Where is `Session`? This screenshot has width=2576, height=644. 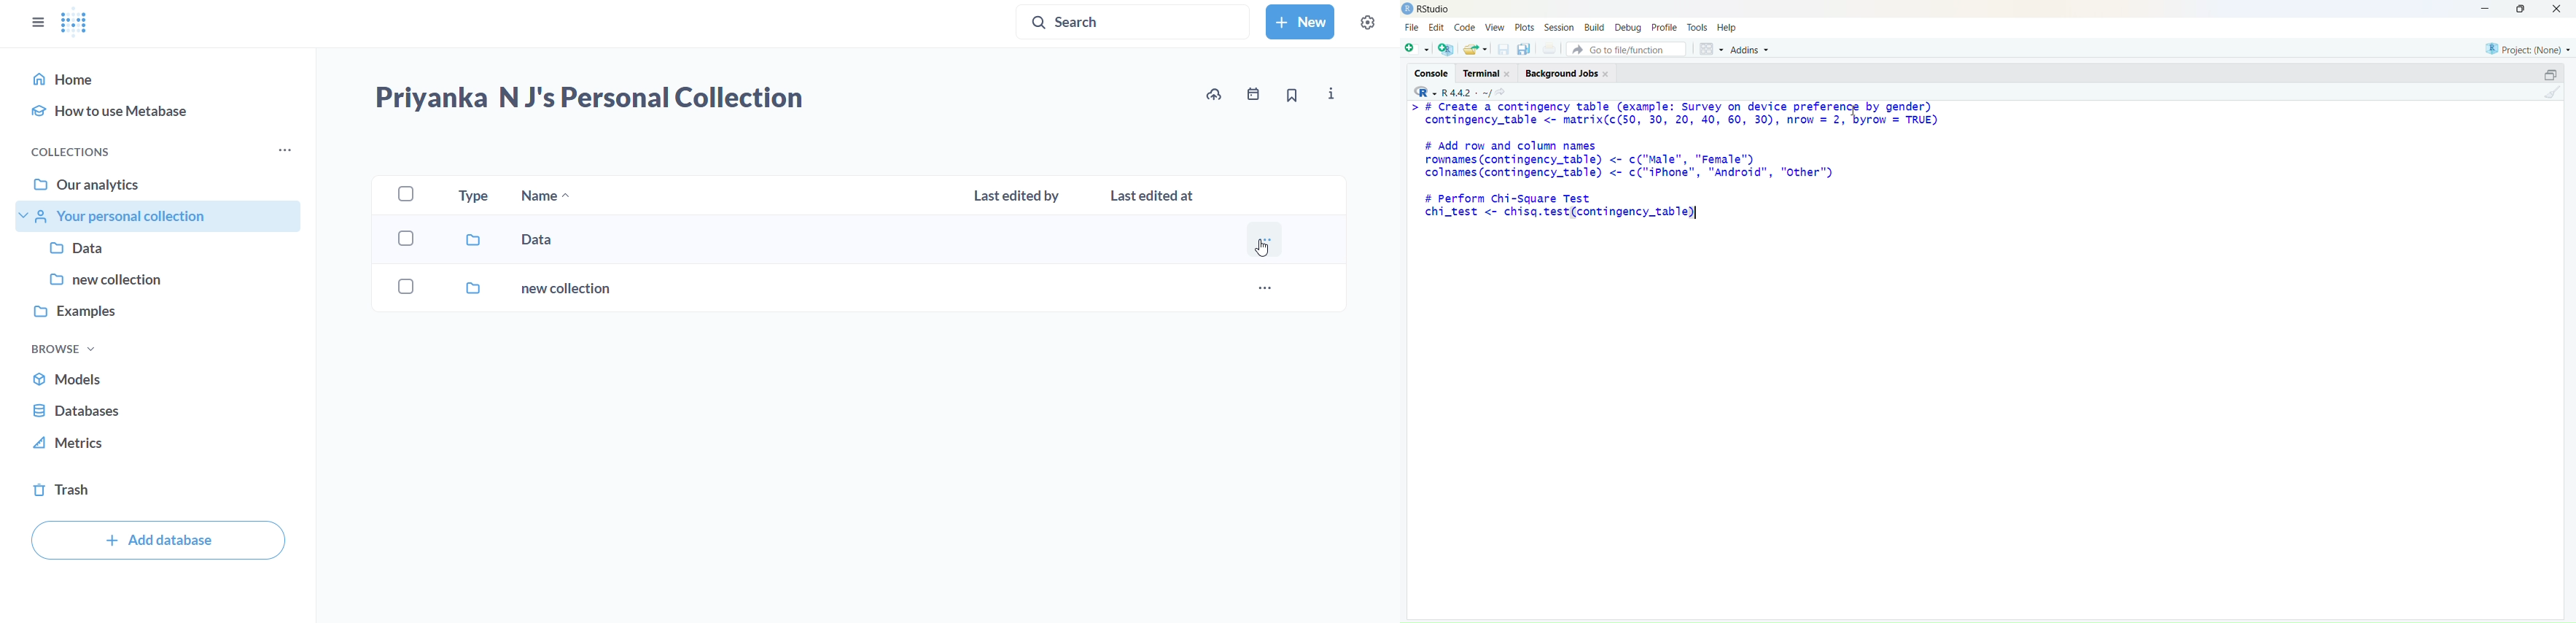
Session is located at coordinates (1559, 28).